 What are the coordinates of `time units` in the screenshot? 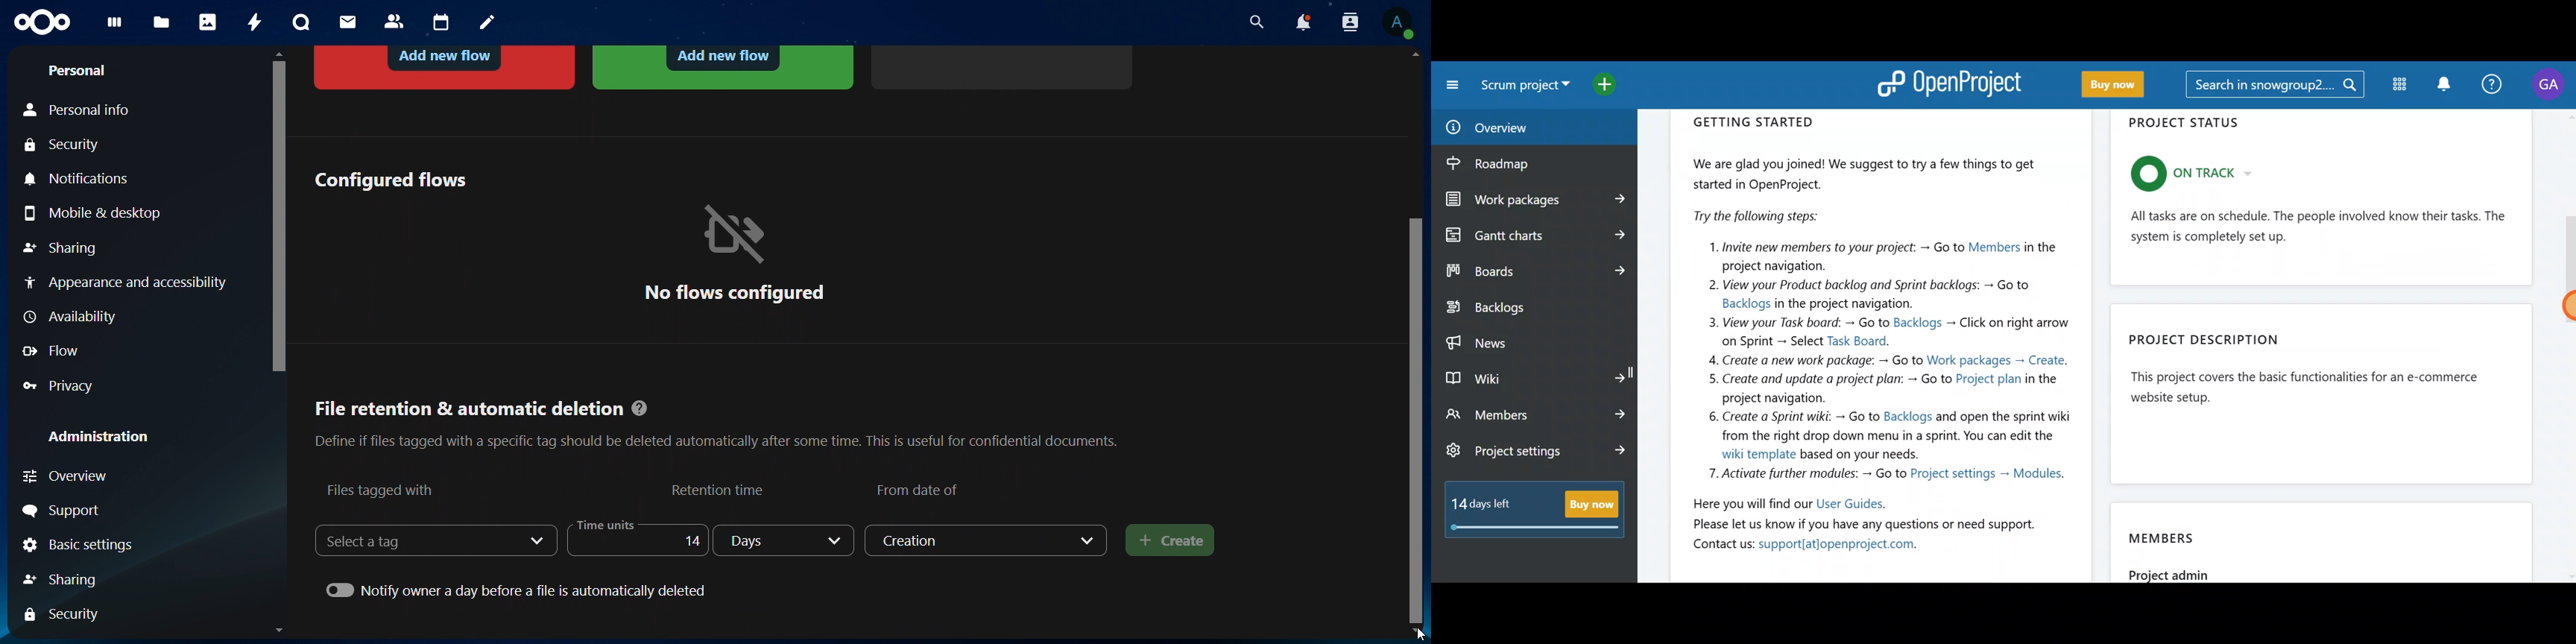 It's located at (634, 539).